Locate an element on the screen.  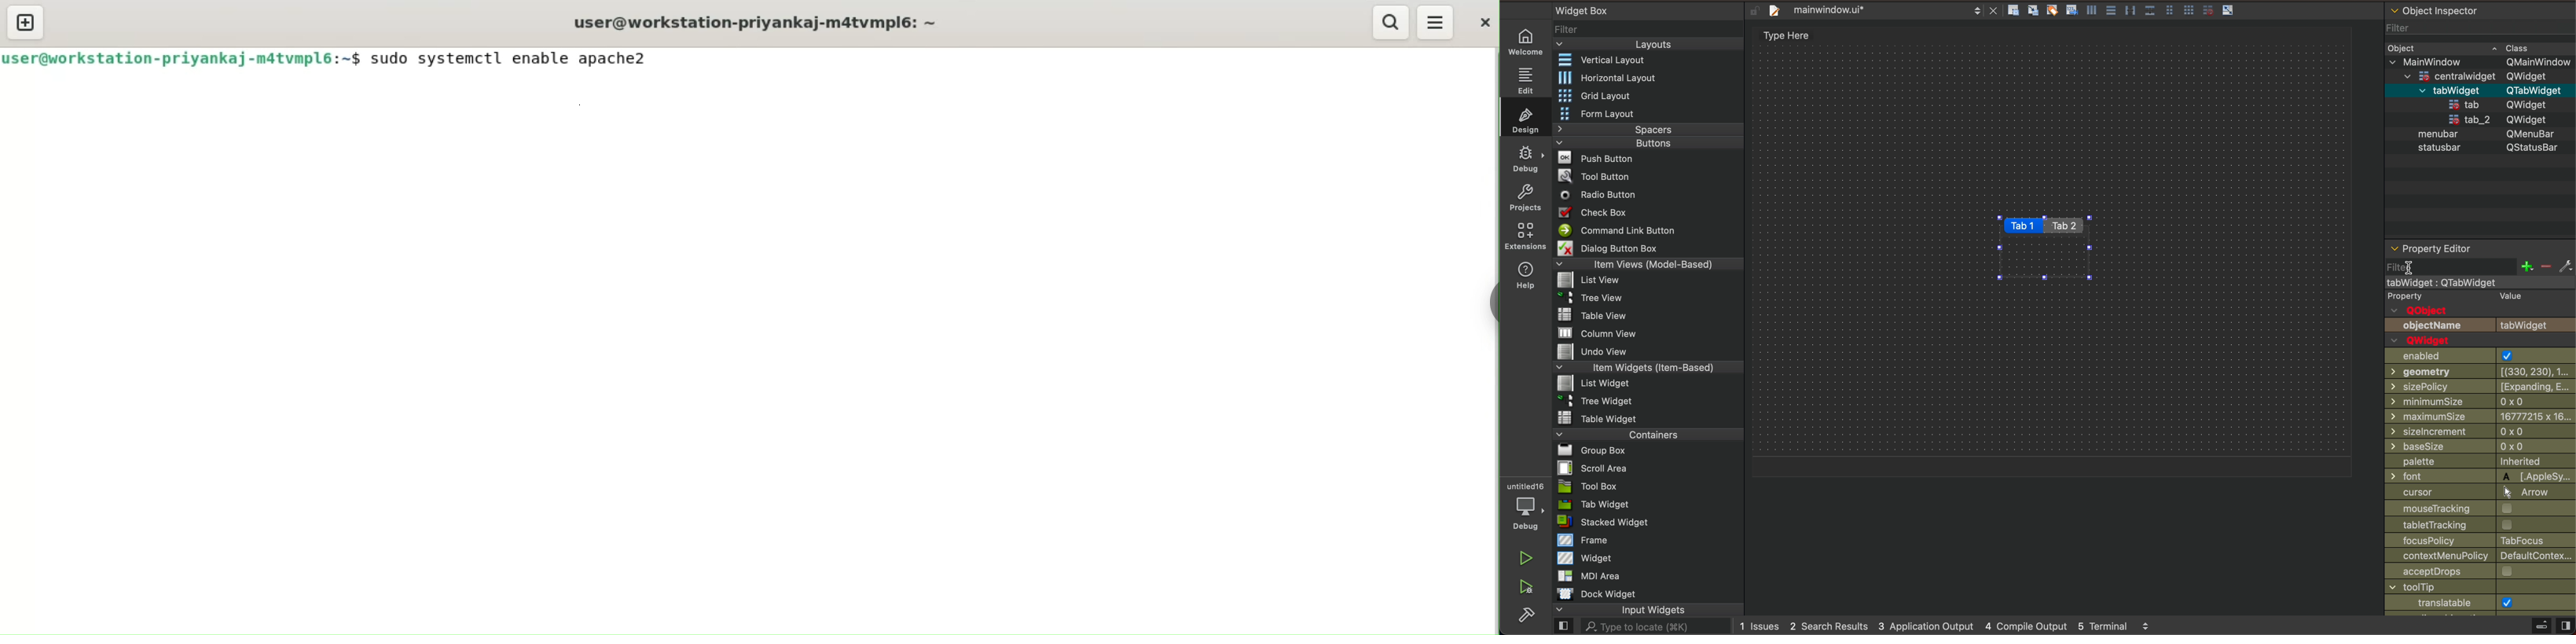
debugger is located at coordinates (1523, 503).